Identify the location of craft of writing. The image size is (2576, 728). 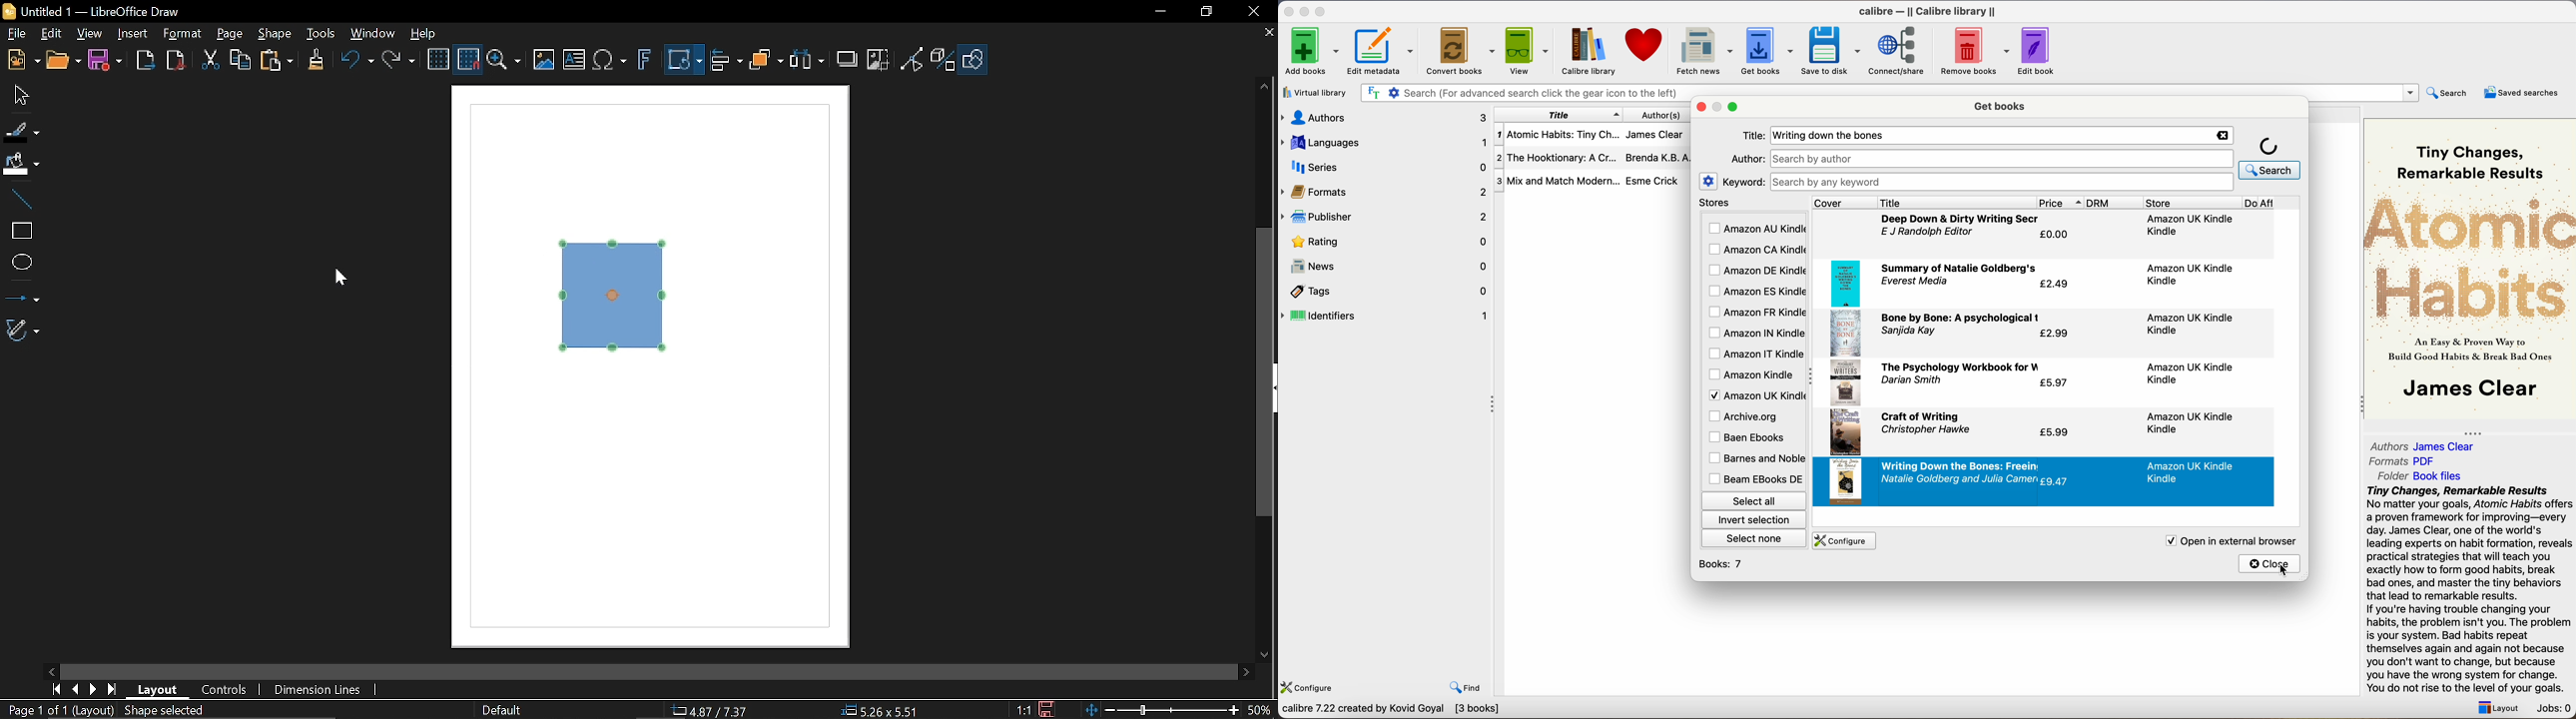
(1921, 417).